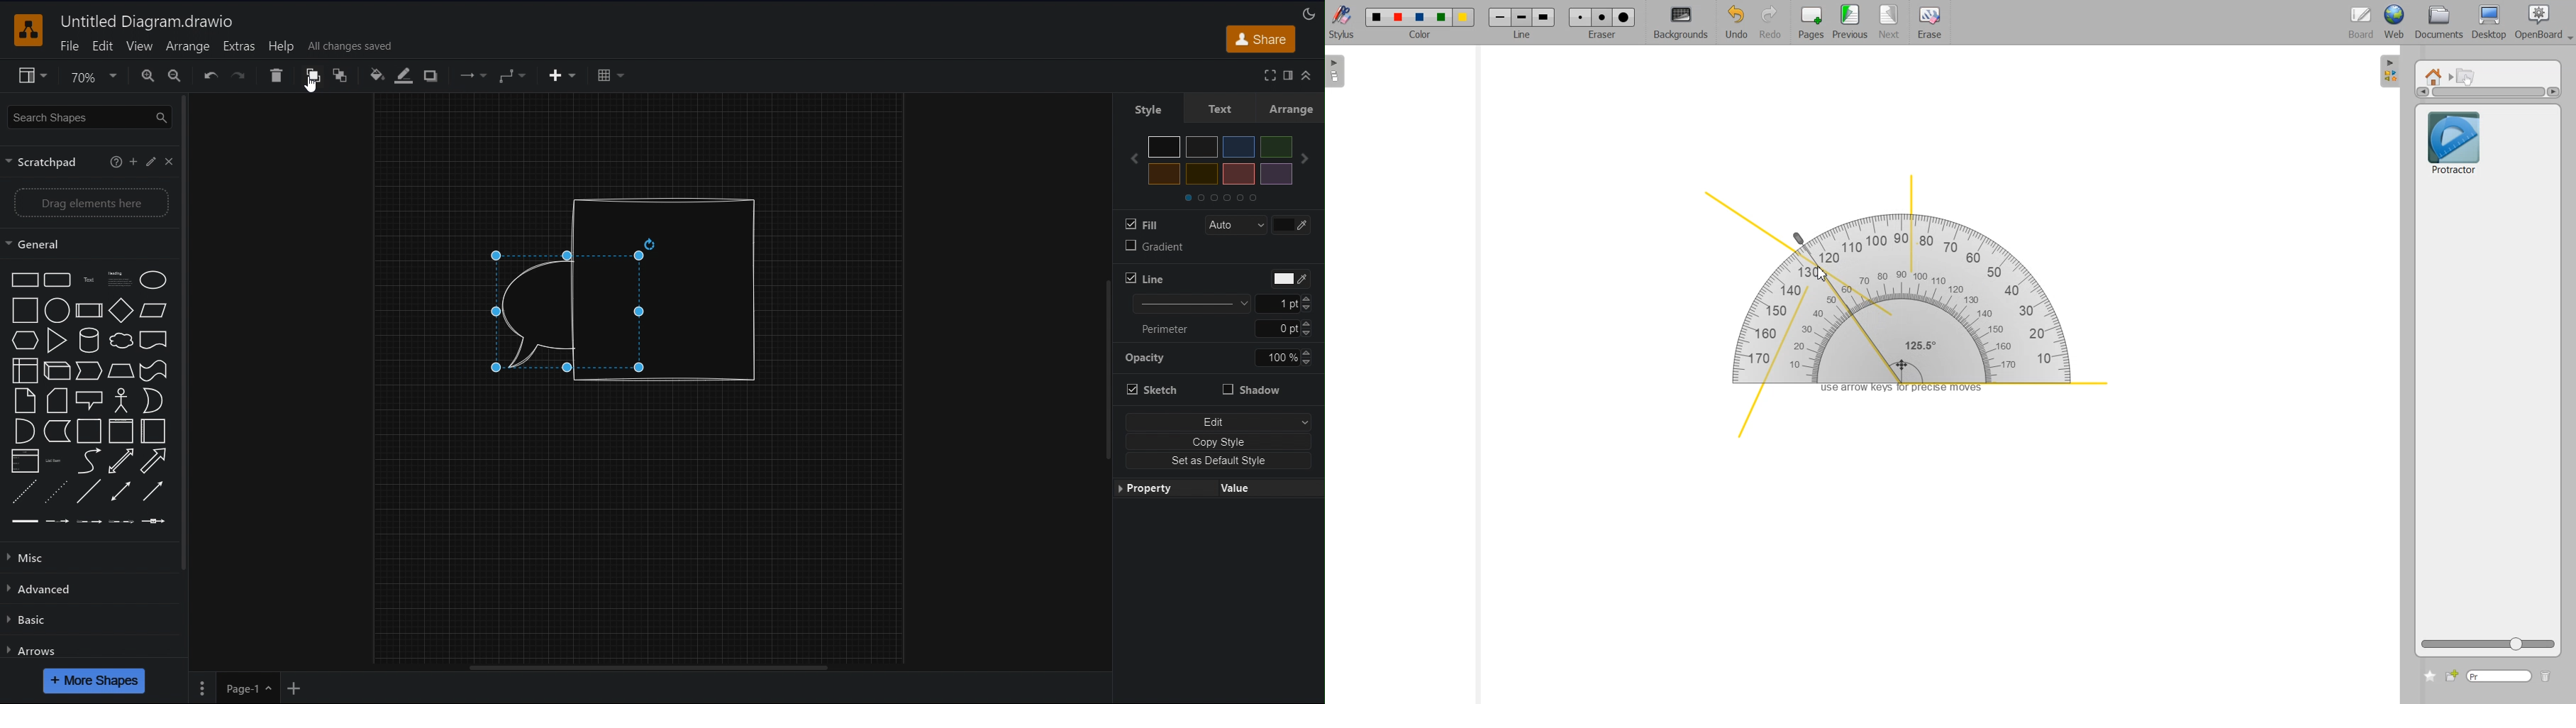  I want to click on Perimeter, so click(1165, 329).